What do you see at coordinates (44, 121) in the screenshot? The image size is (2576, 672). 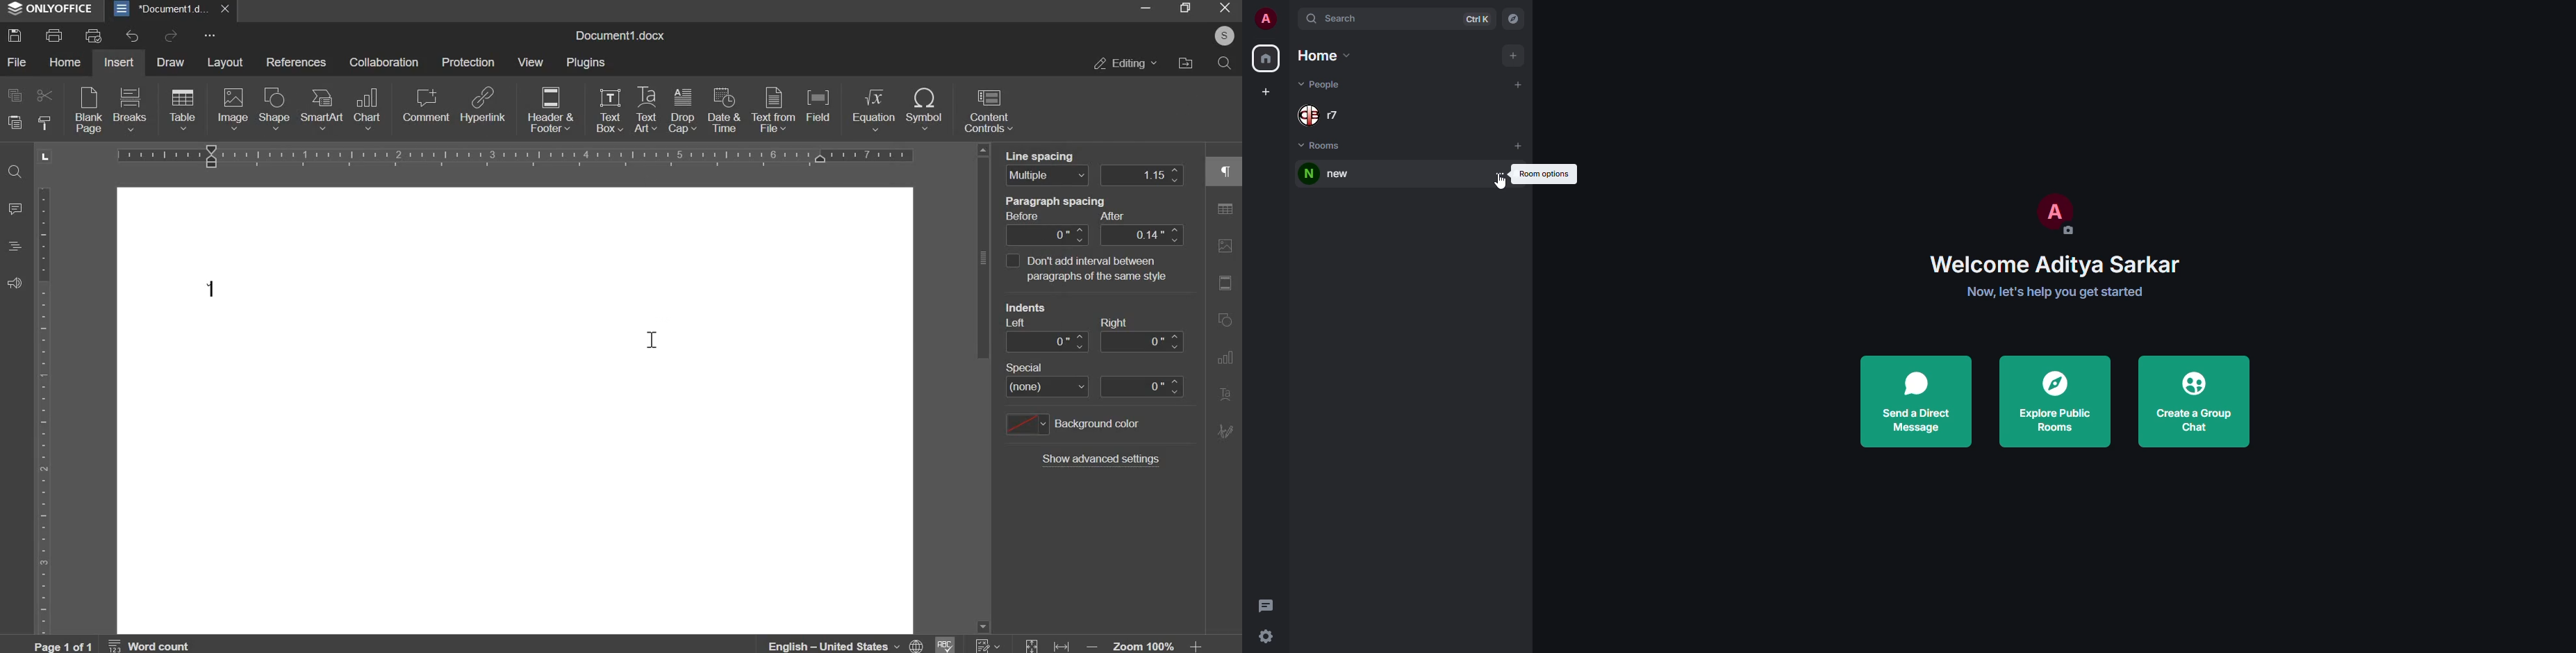 I see `copy style` at bounding box center [44, 121].